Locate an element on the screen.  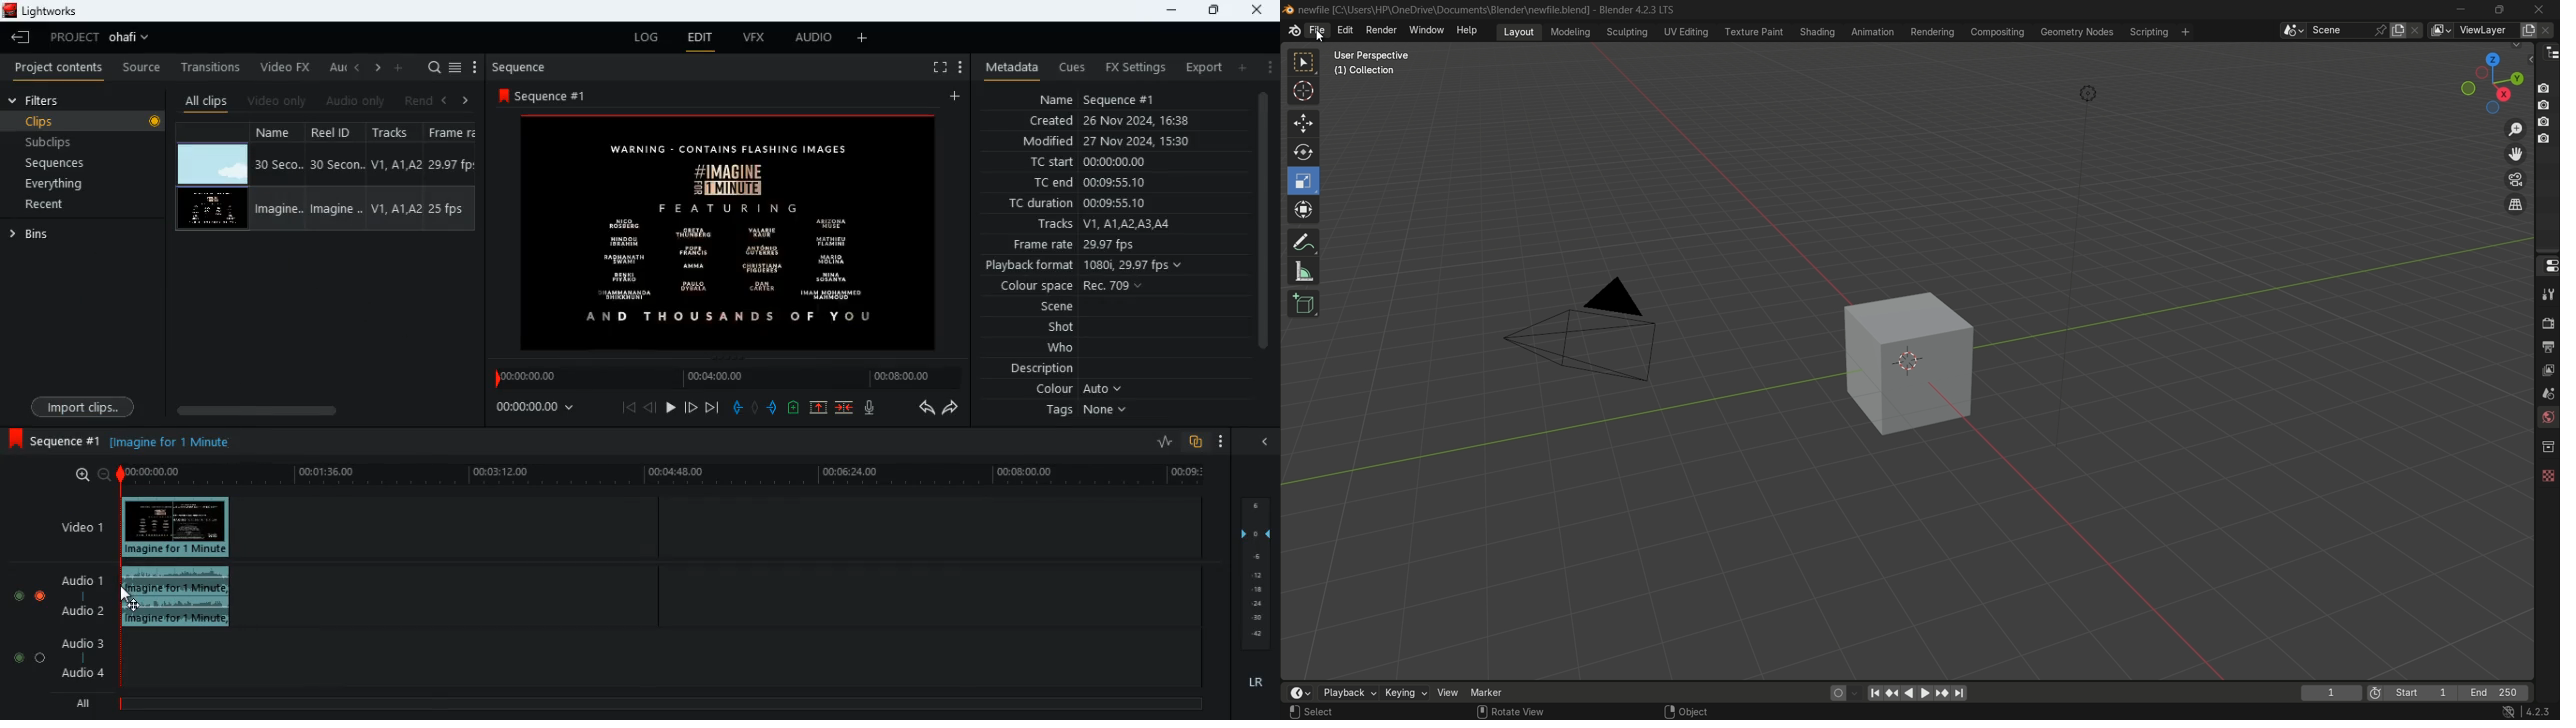
cursor is located at coordinates (1304, 93).